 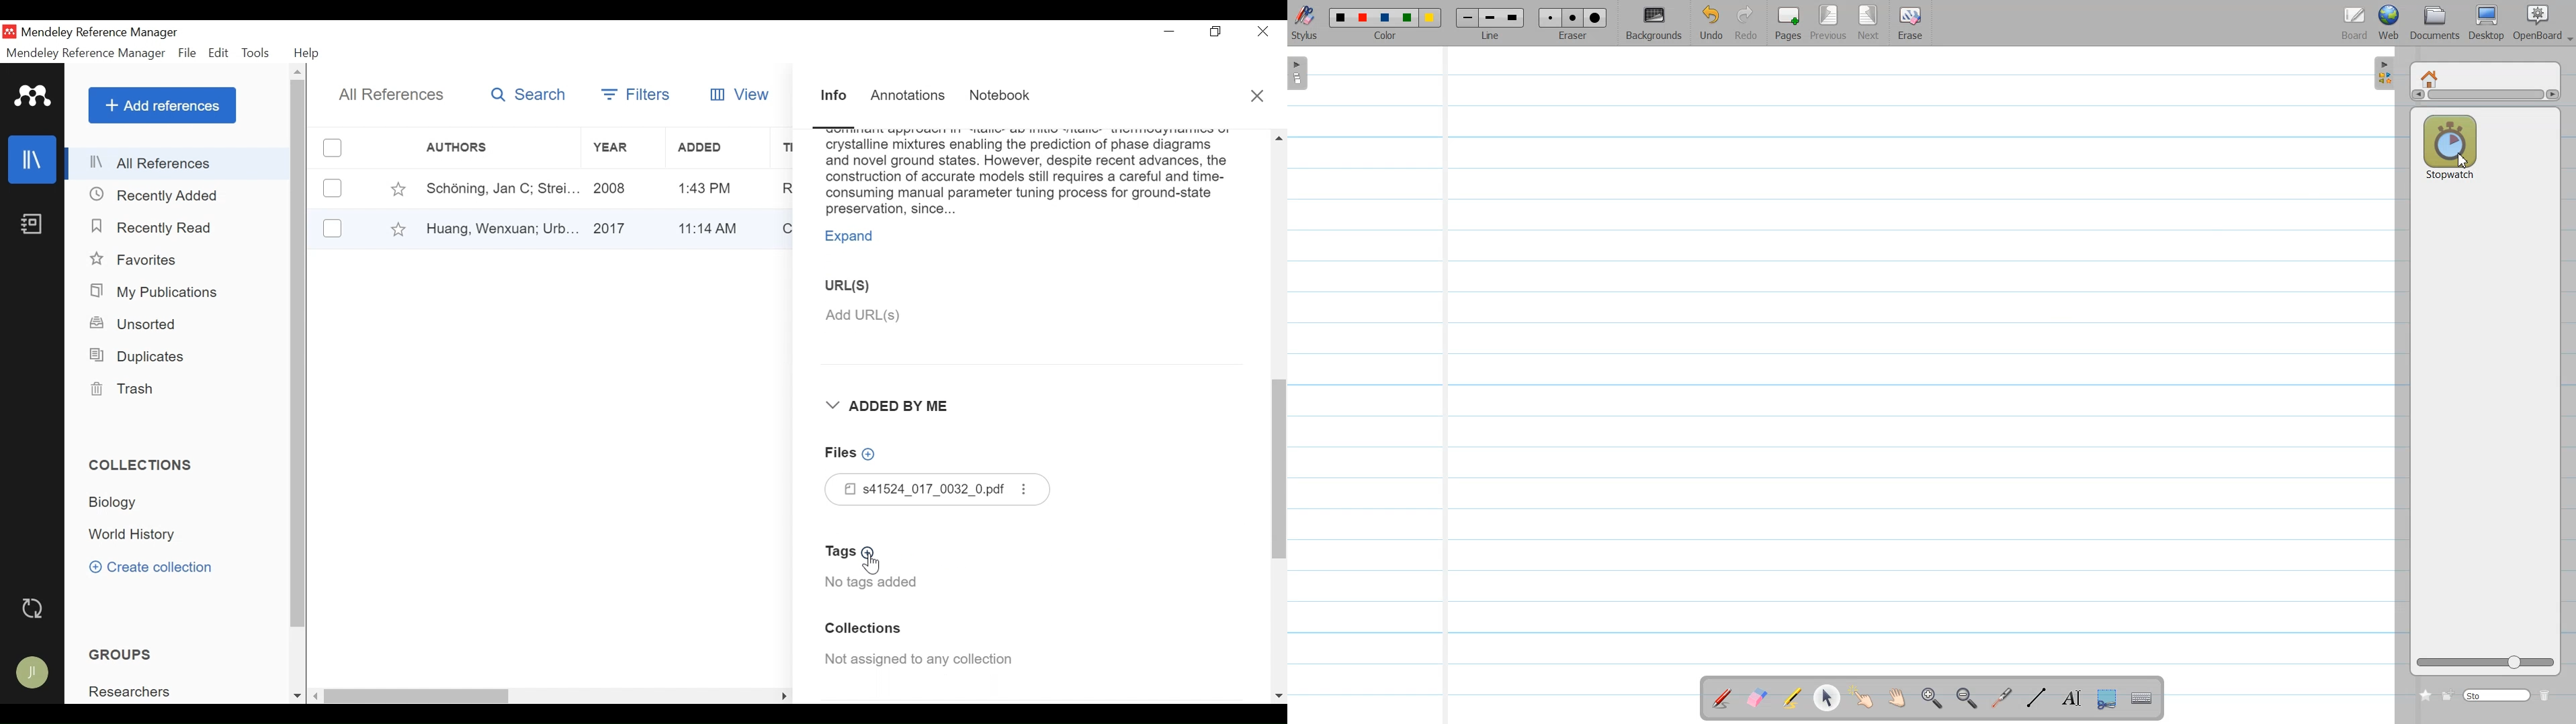 What do you see at coordinates (333, 188) in the screenshot?
I see `(un)select` at bounding box center [333, 188].